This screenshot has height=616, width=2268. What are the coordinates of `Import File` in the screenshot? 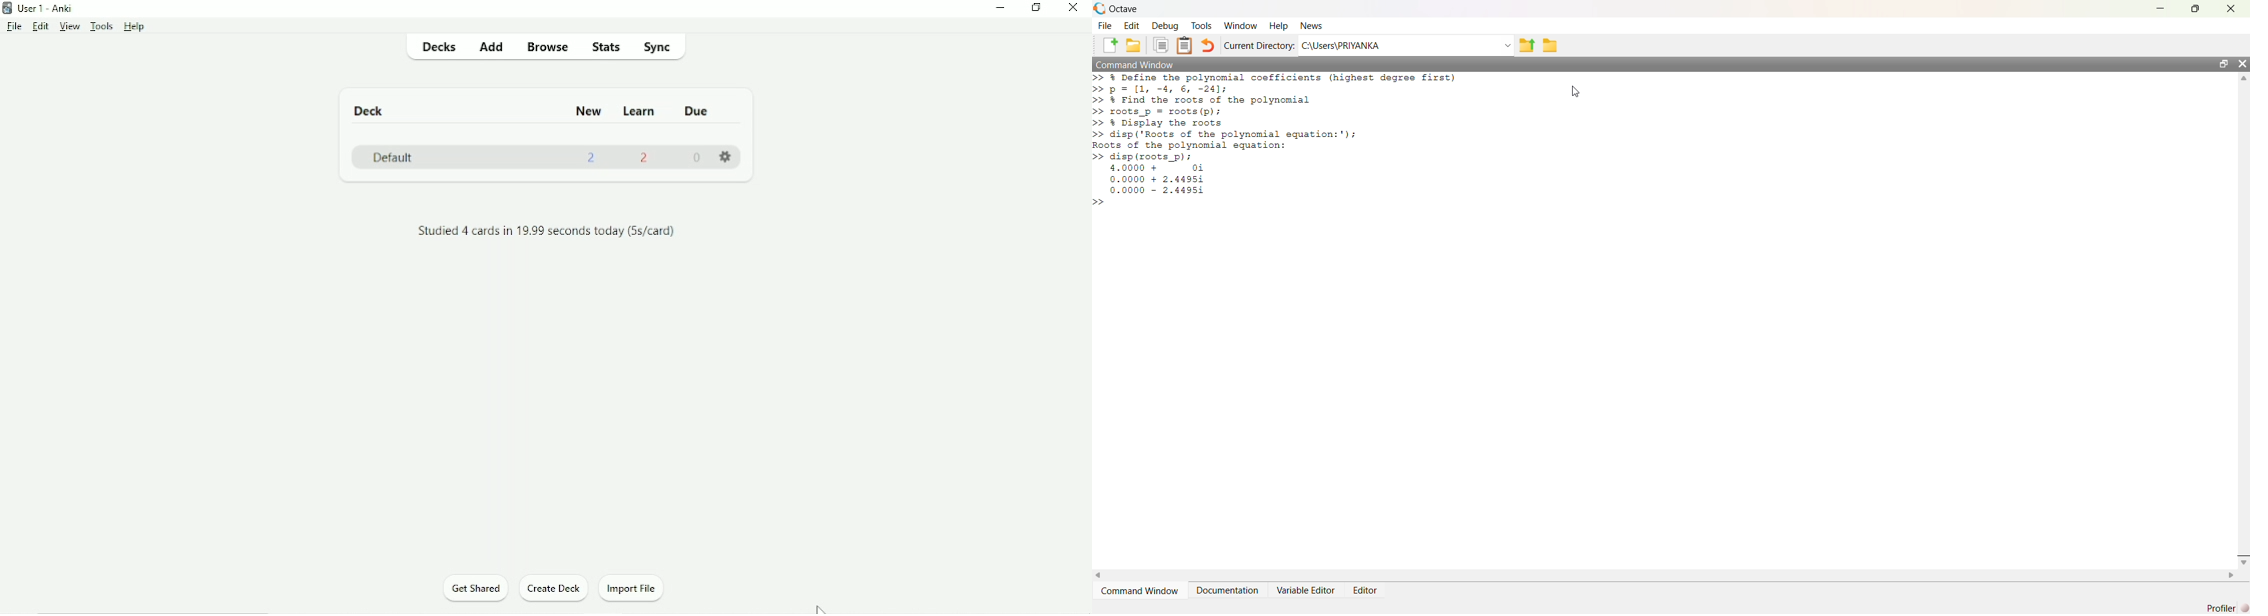 It's located at (640, 589).